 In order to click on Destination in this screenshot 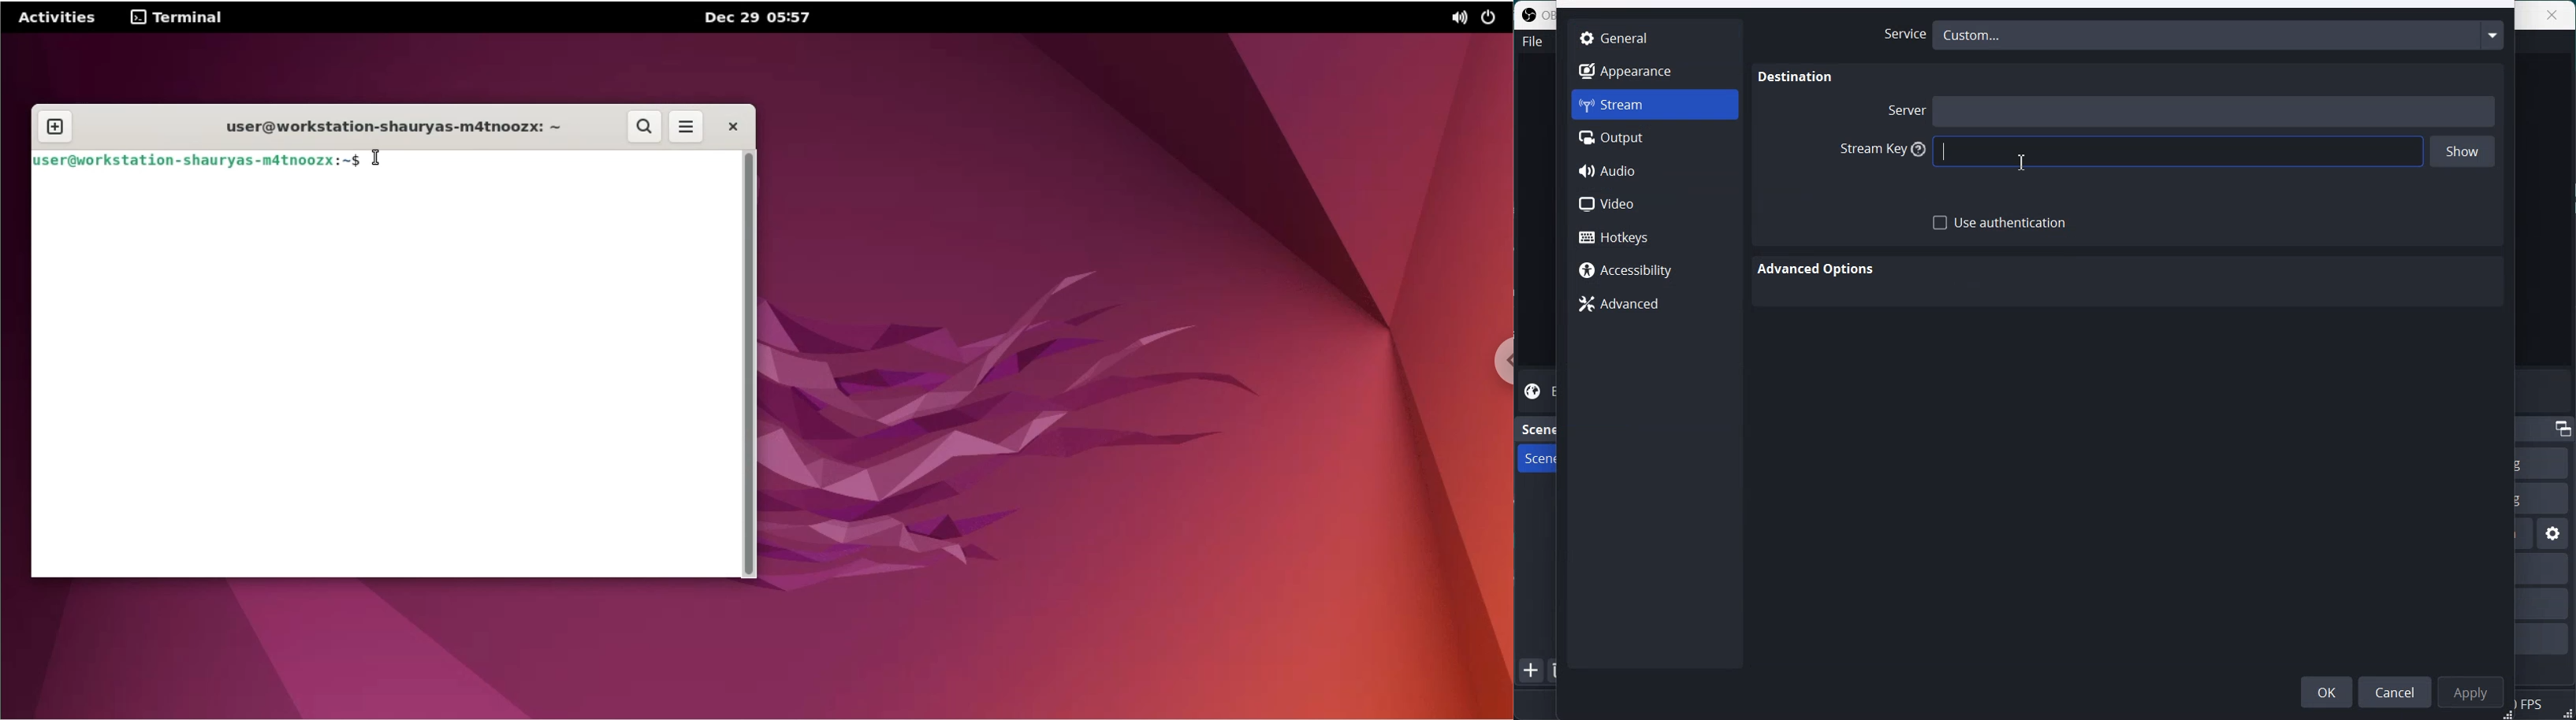, I will do `click(1796, 77)`.